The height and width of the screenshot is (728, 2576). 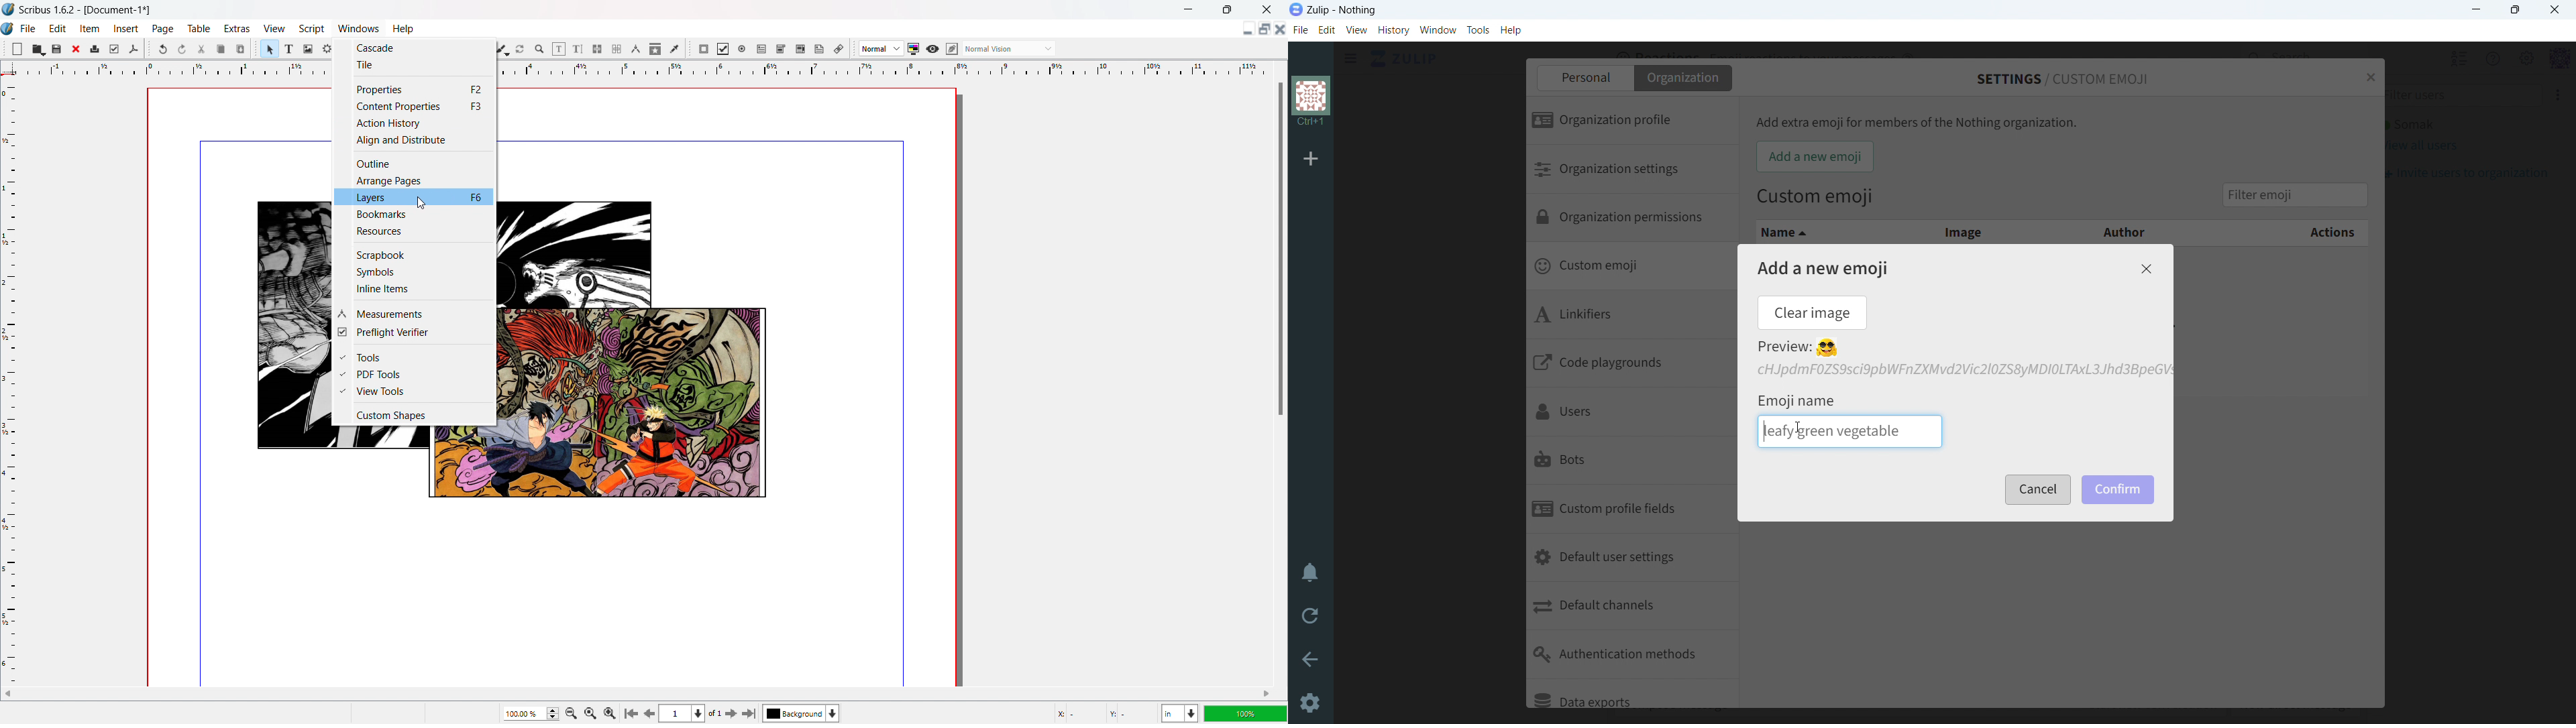 What do you see at coordinates (2119, 489) in the screenshot?
I see `confirm` at bounding box center [2119, 489].